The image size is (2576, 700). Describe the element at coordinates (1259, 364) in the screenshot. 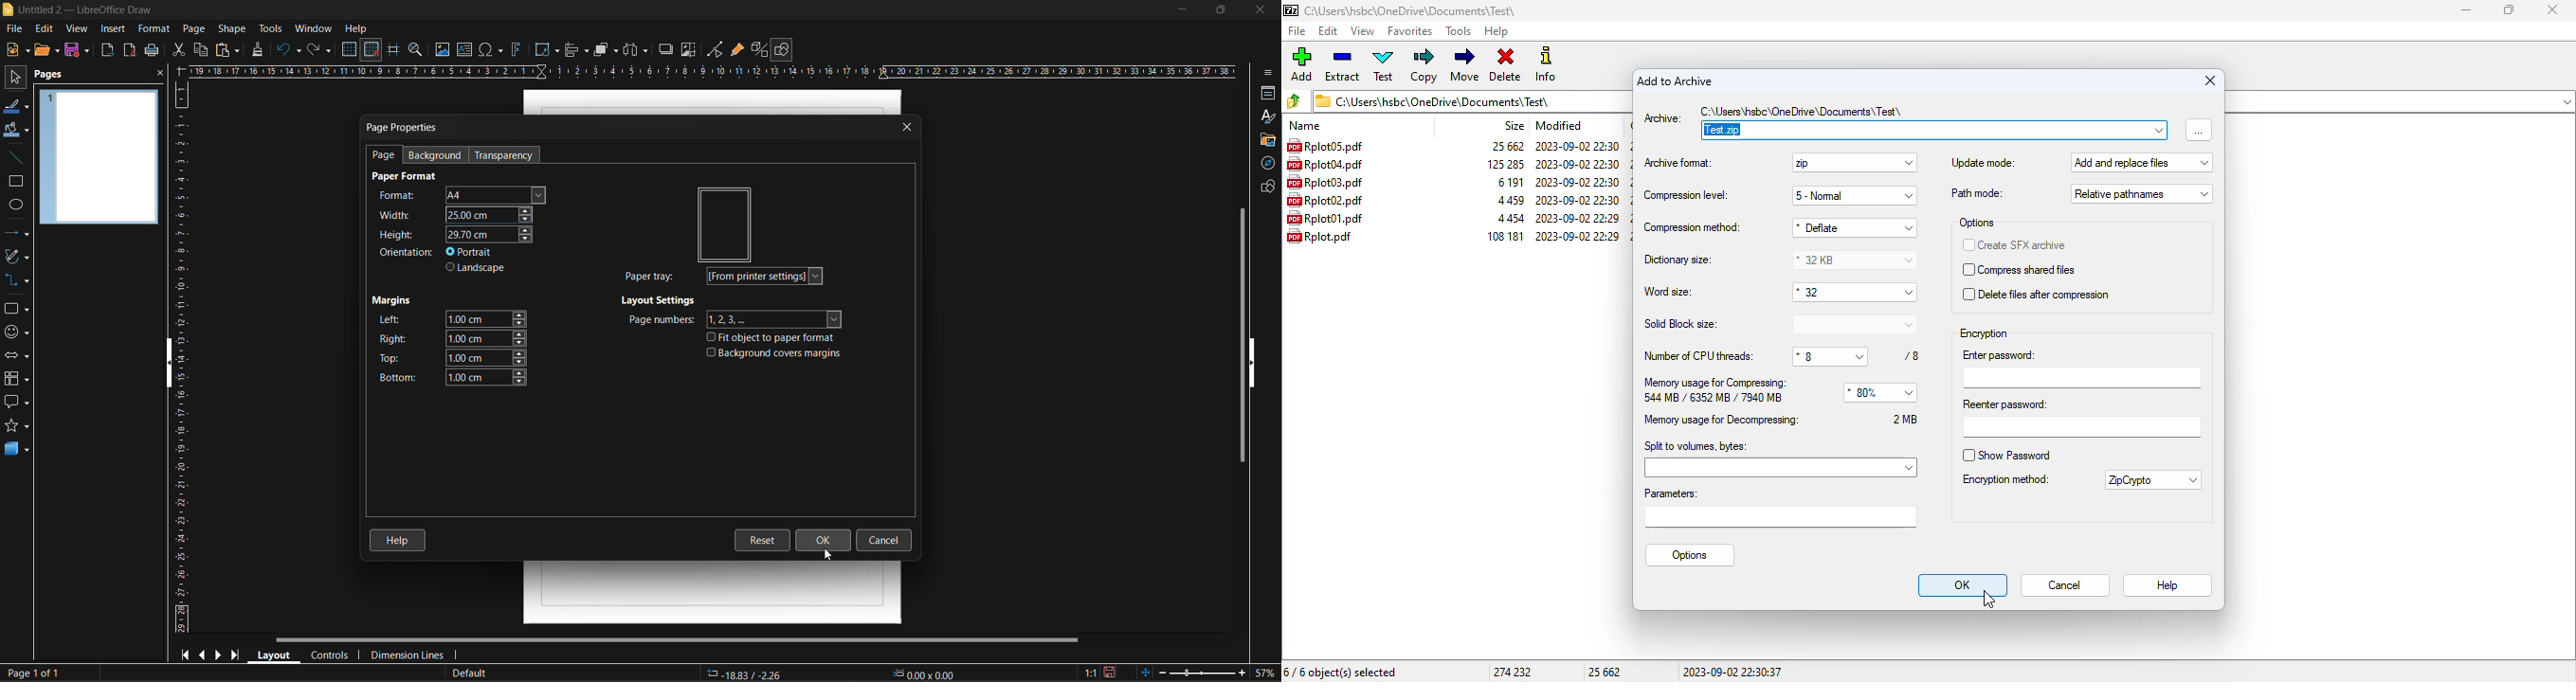

I see `hide` at that location.